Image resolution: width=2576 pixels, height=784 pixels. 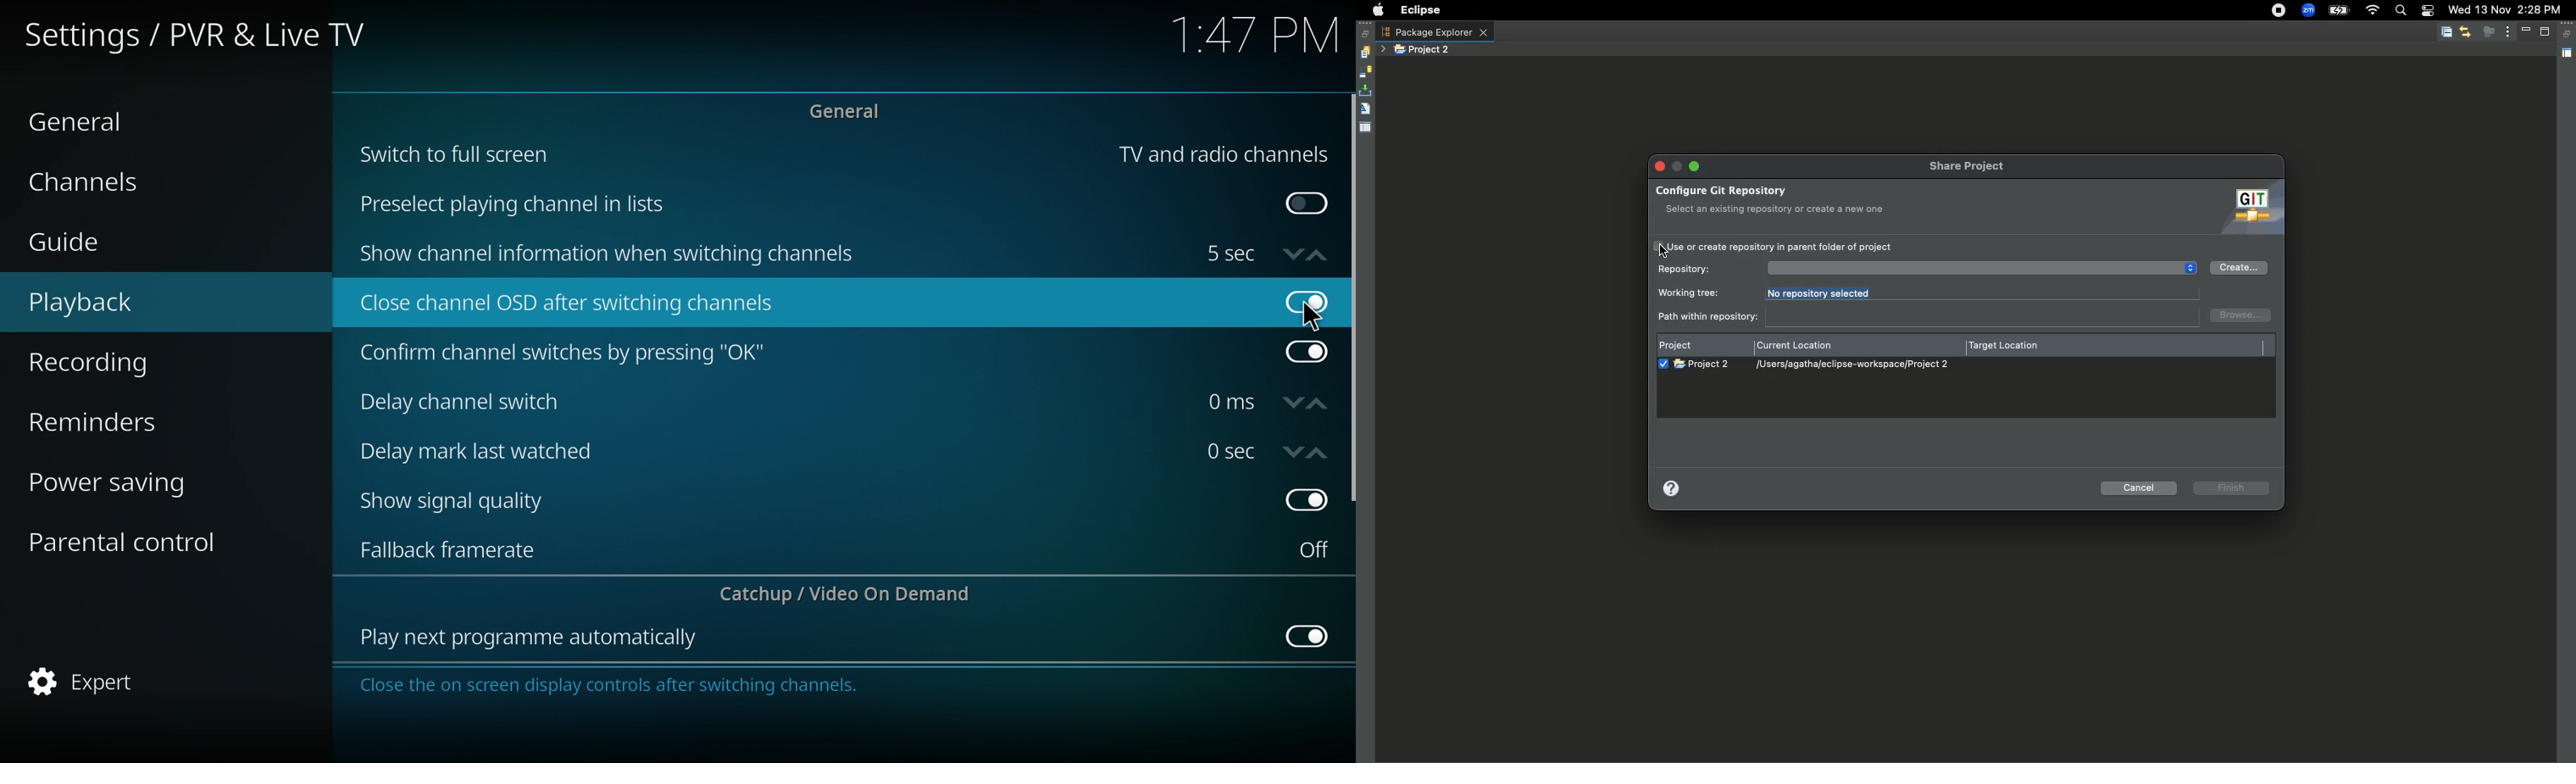 What do you see at coordinates (852, 593) in the screenshot?
I see `catchup/video on demand` at bounding box center [852, 593].